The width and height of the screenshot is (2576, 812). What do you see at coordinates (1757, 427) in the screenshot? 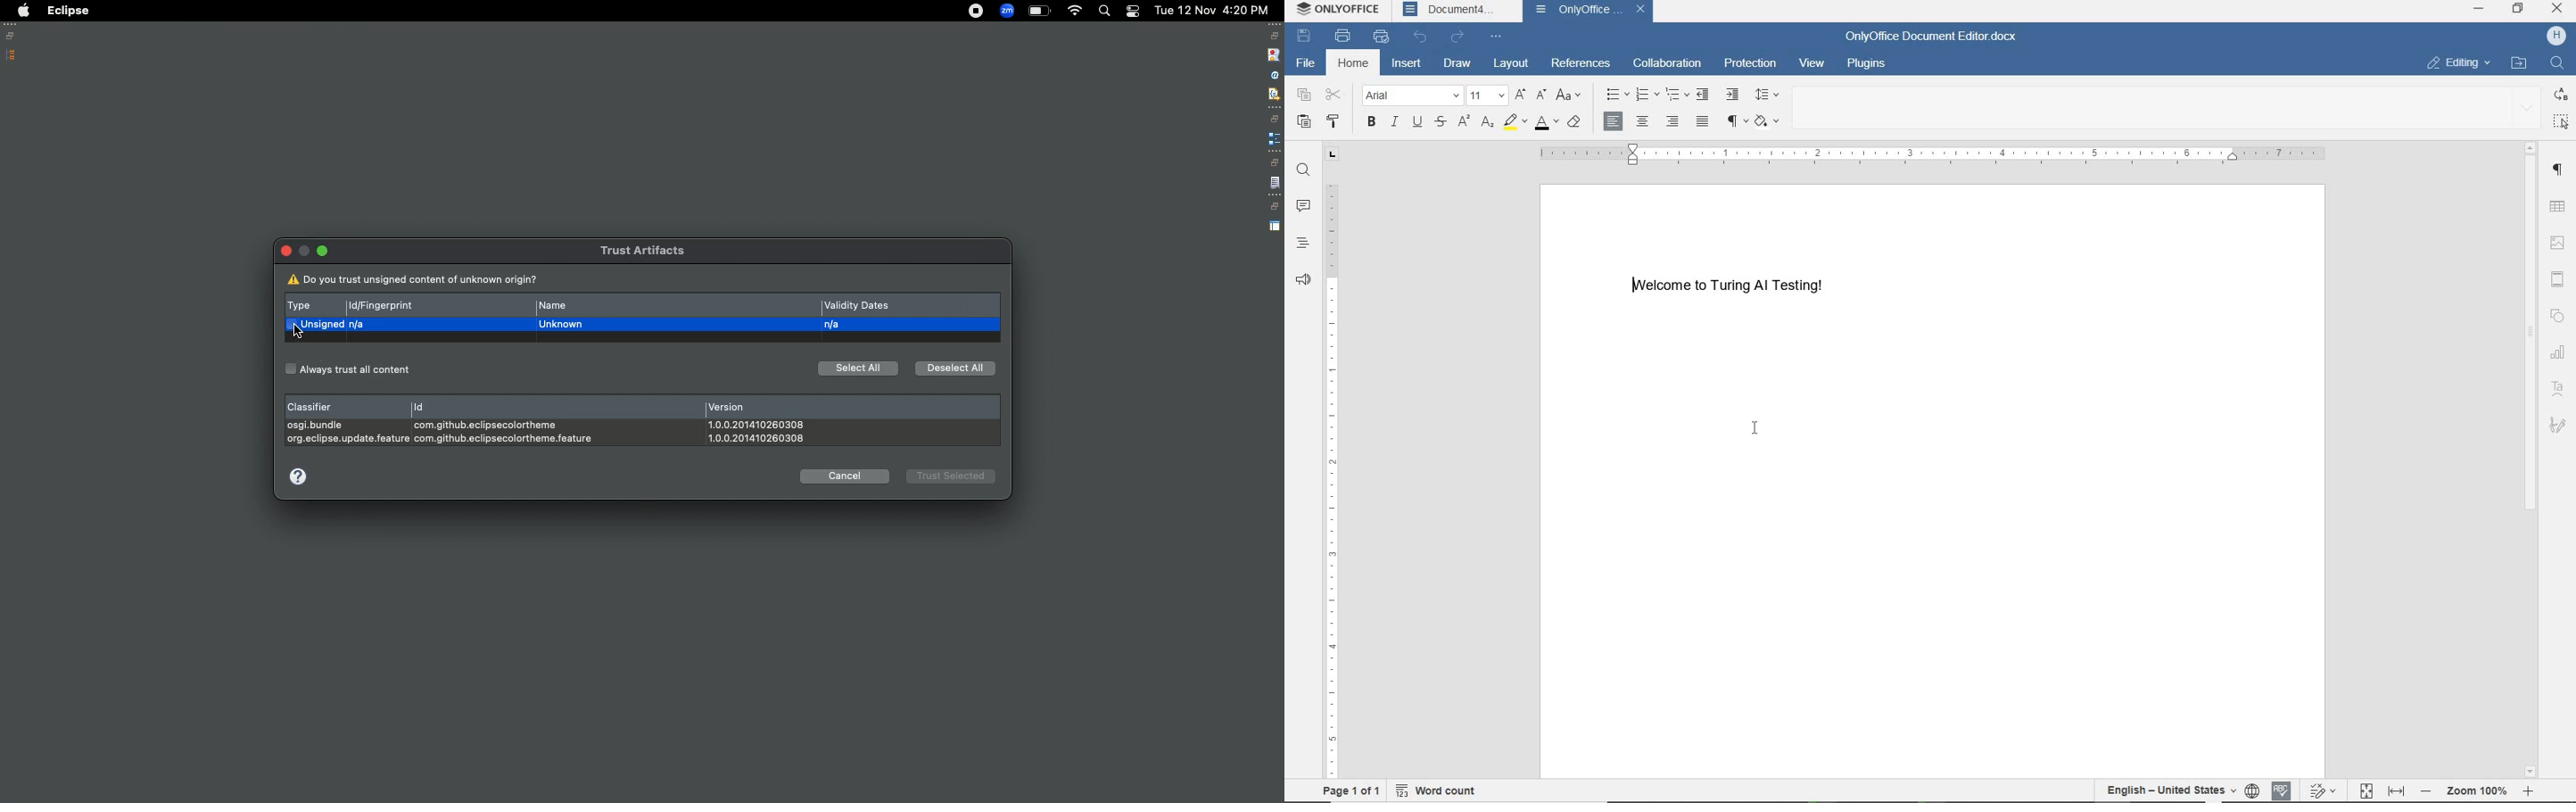
I see `I-beam cursor` at bounding box center [1757, 427].